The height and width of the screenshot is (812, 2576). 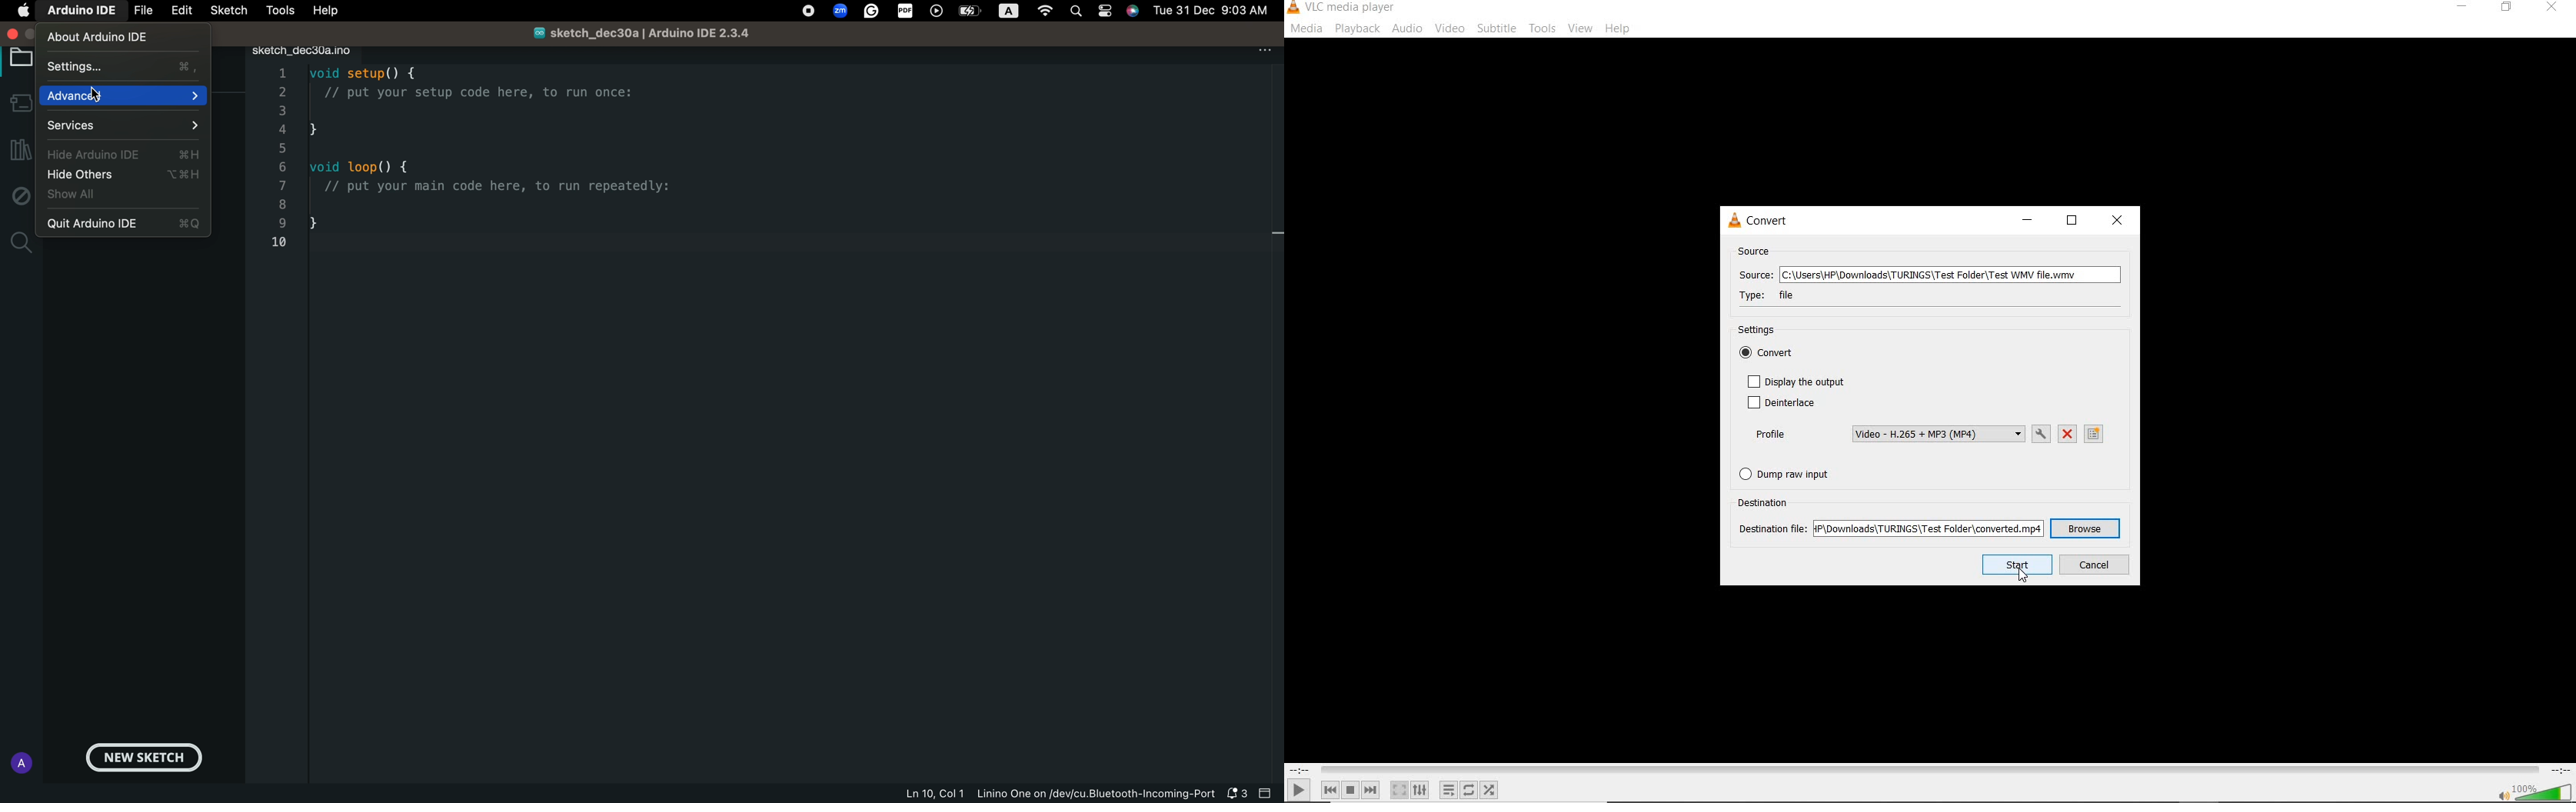 What do you see at coordinates (1449, 28) in the screenshot?
I see `video` at bounding box center [1449, 28].